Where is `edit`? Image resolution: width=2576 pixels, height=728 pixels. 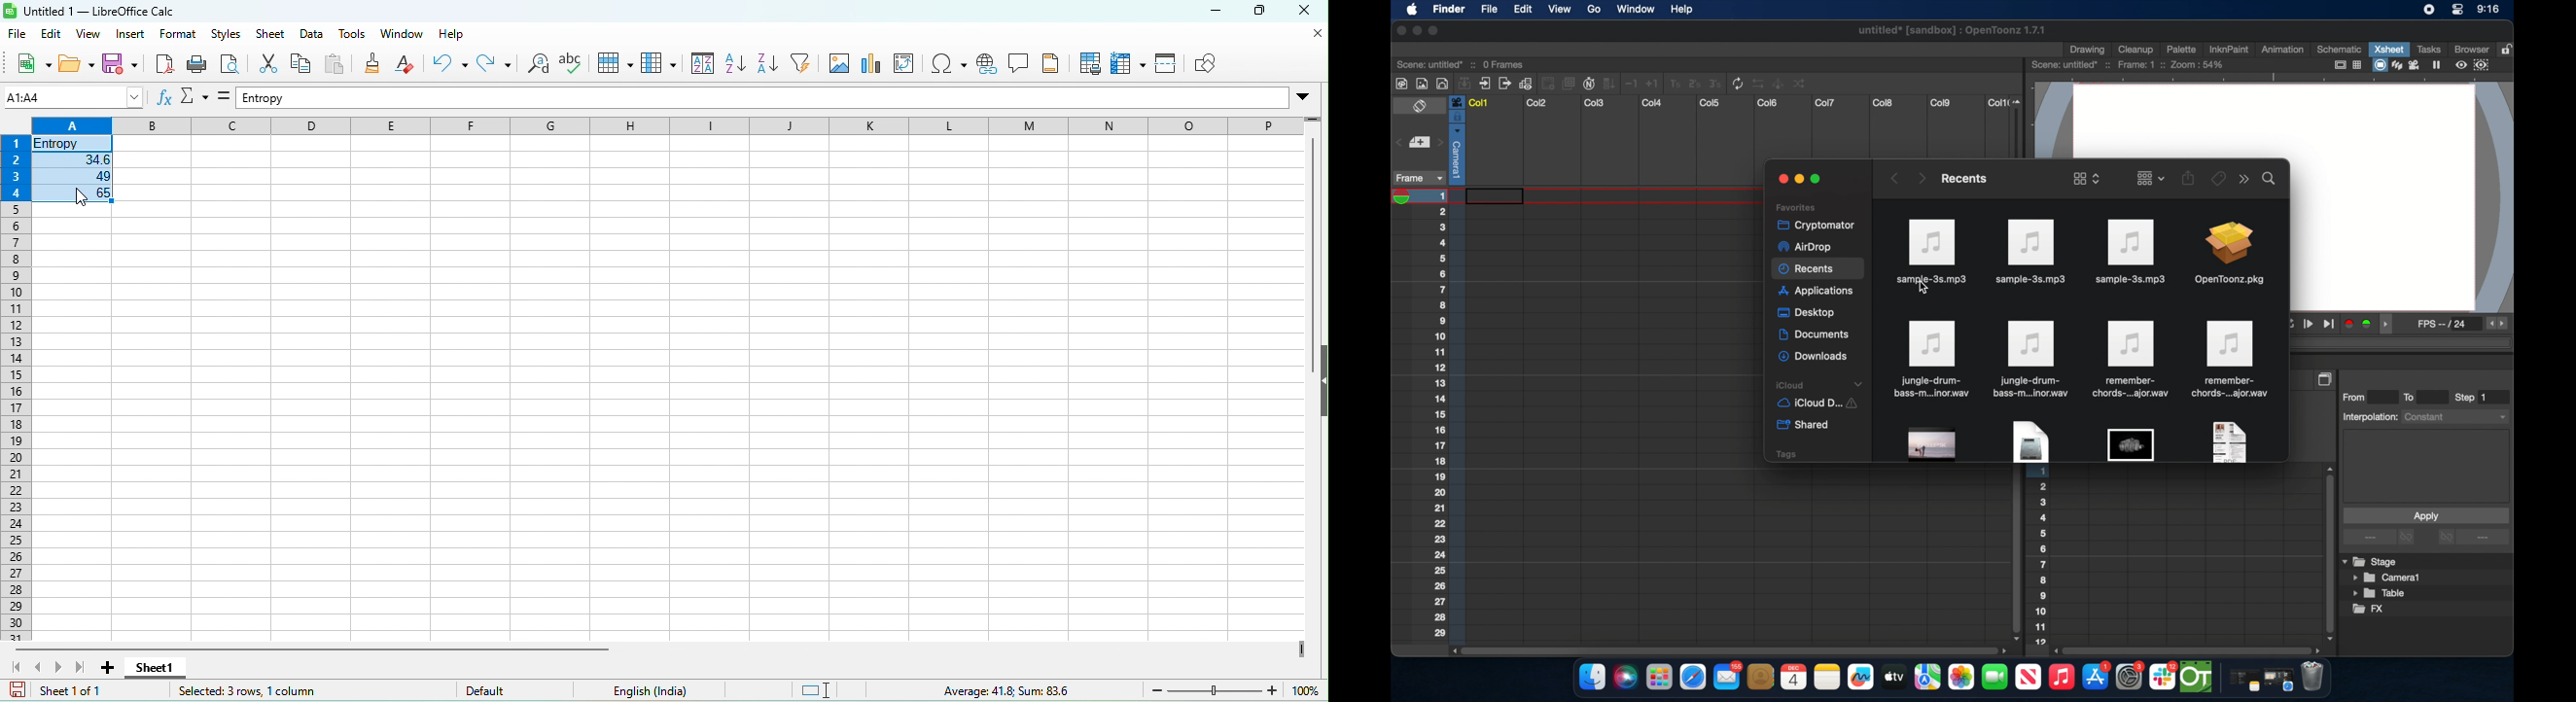 edit is located at coordinates (53, 36).